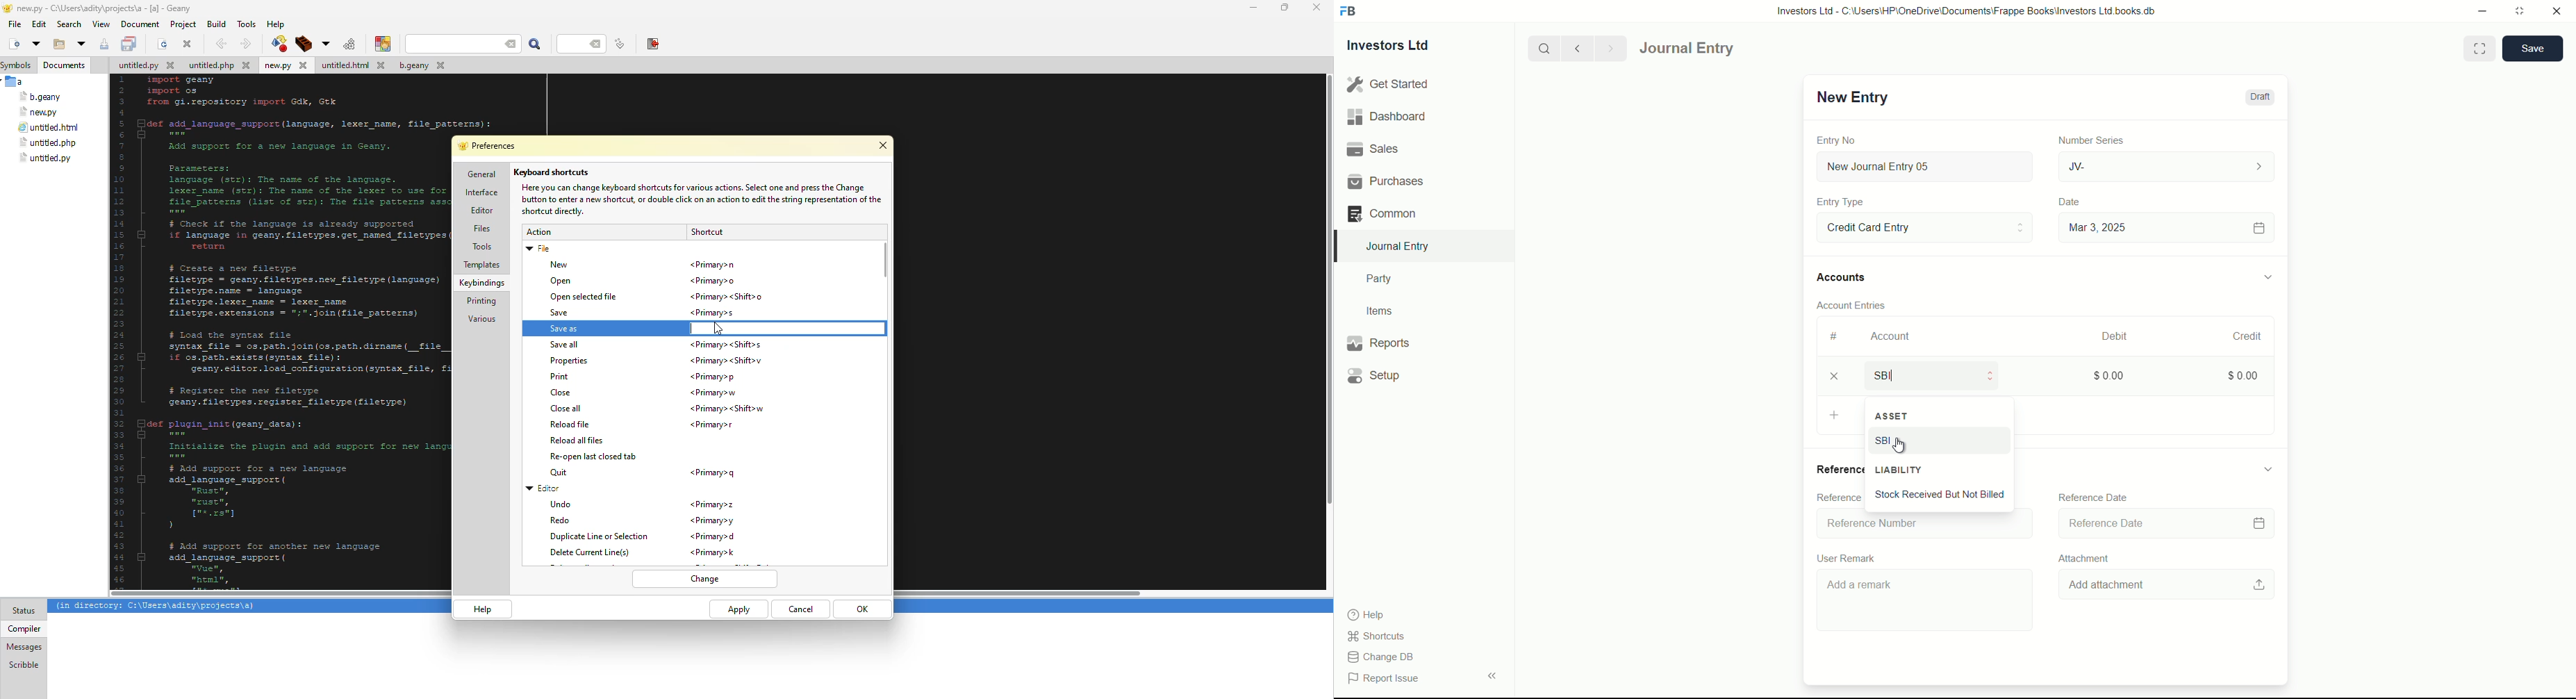  What do you see at coordinates (1927, 602) in the screenshot?
I see `Add a remark` at bounding box center [1927, 602].